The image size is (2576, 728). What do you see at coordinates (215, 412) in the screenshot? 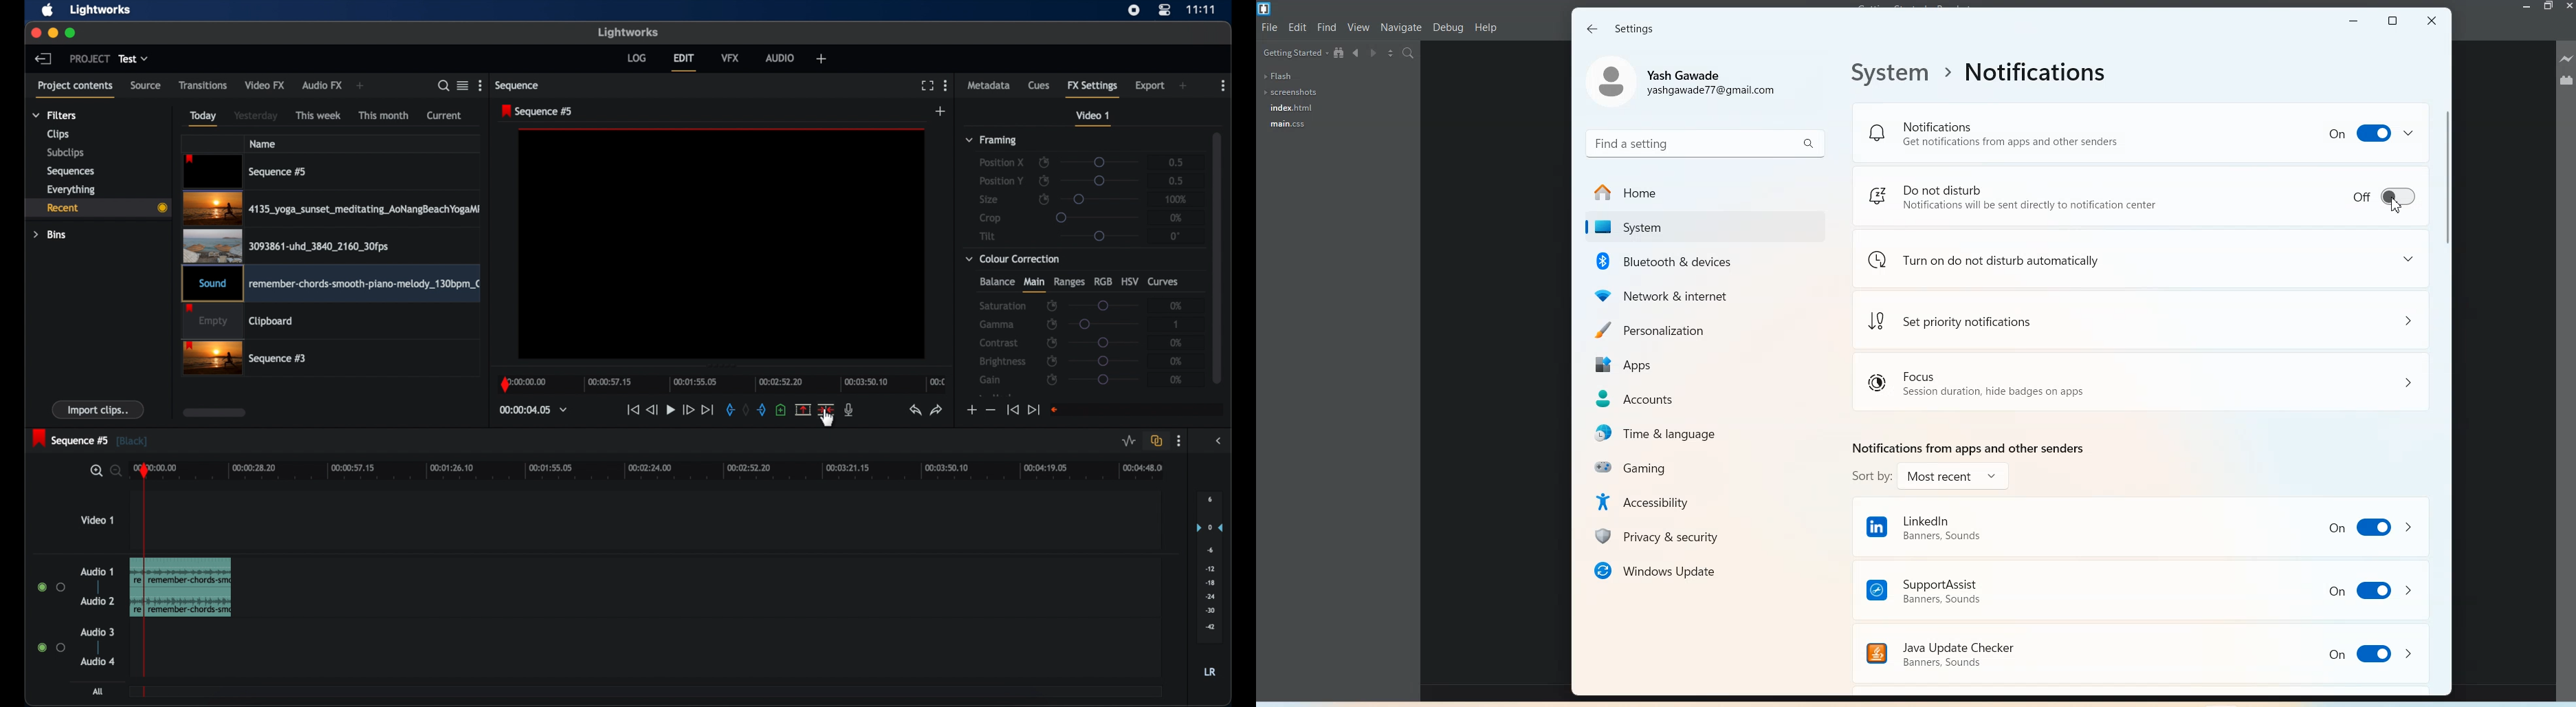
I see `scroll box` at bounding box center [215, 412].